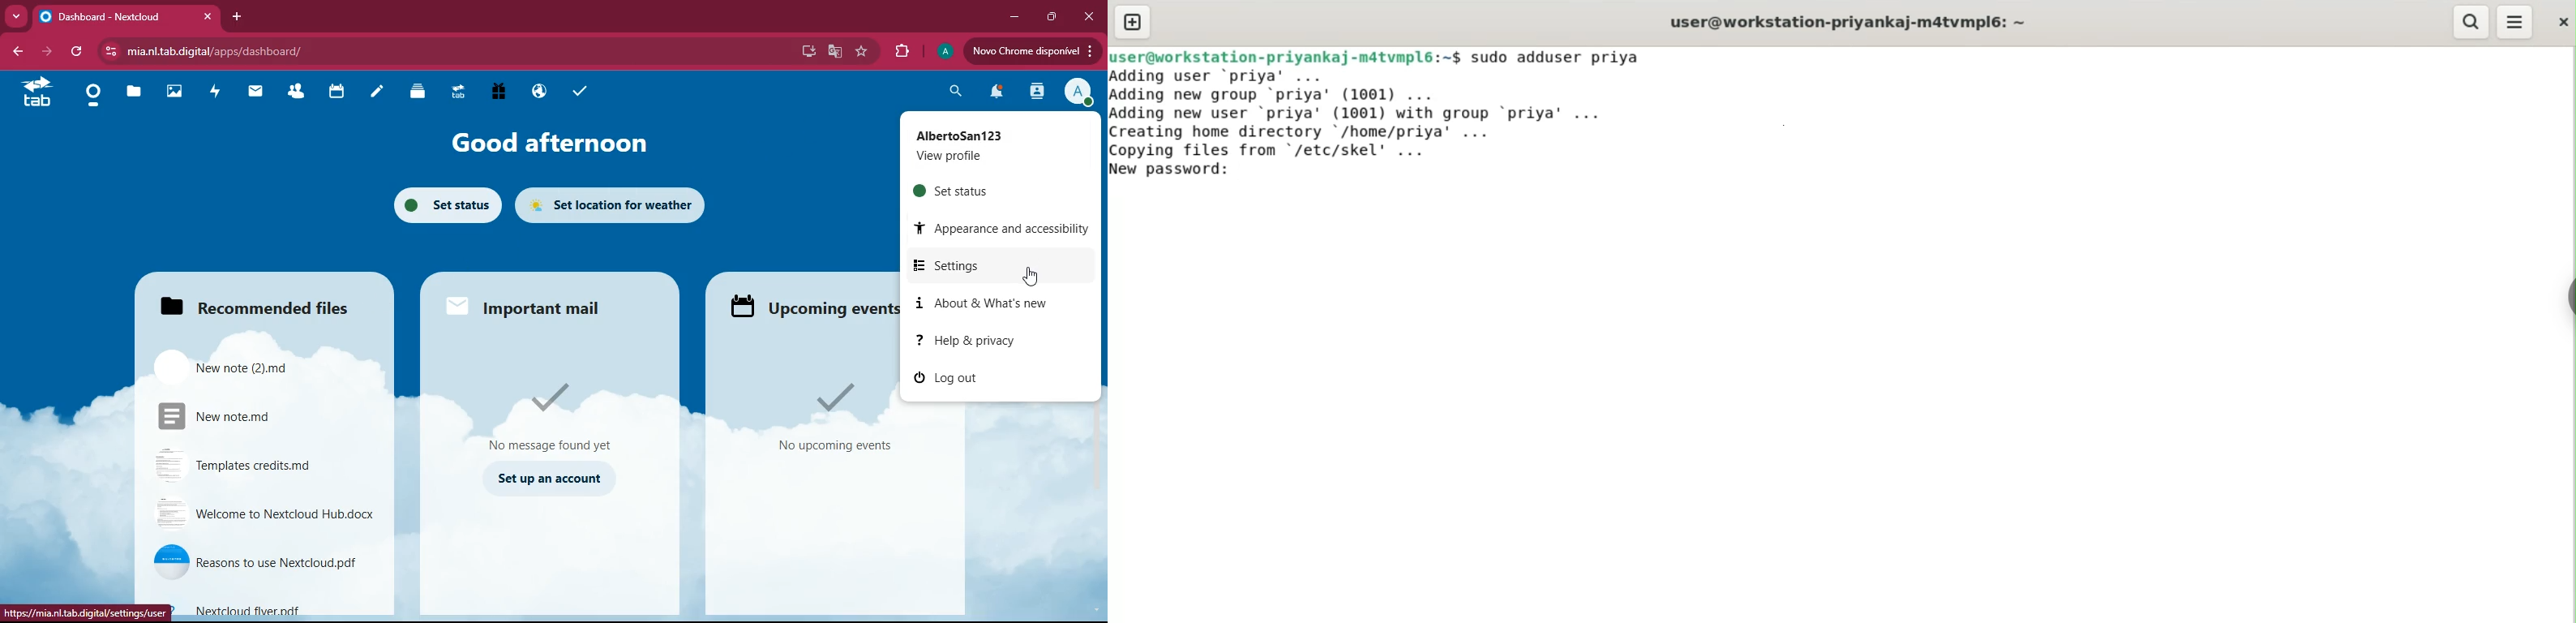 The height and width of the screenshot is (644, 2576). Describe the element at coordinates (619, 204) in the screenshot. I see `set location` at that location.